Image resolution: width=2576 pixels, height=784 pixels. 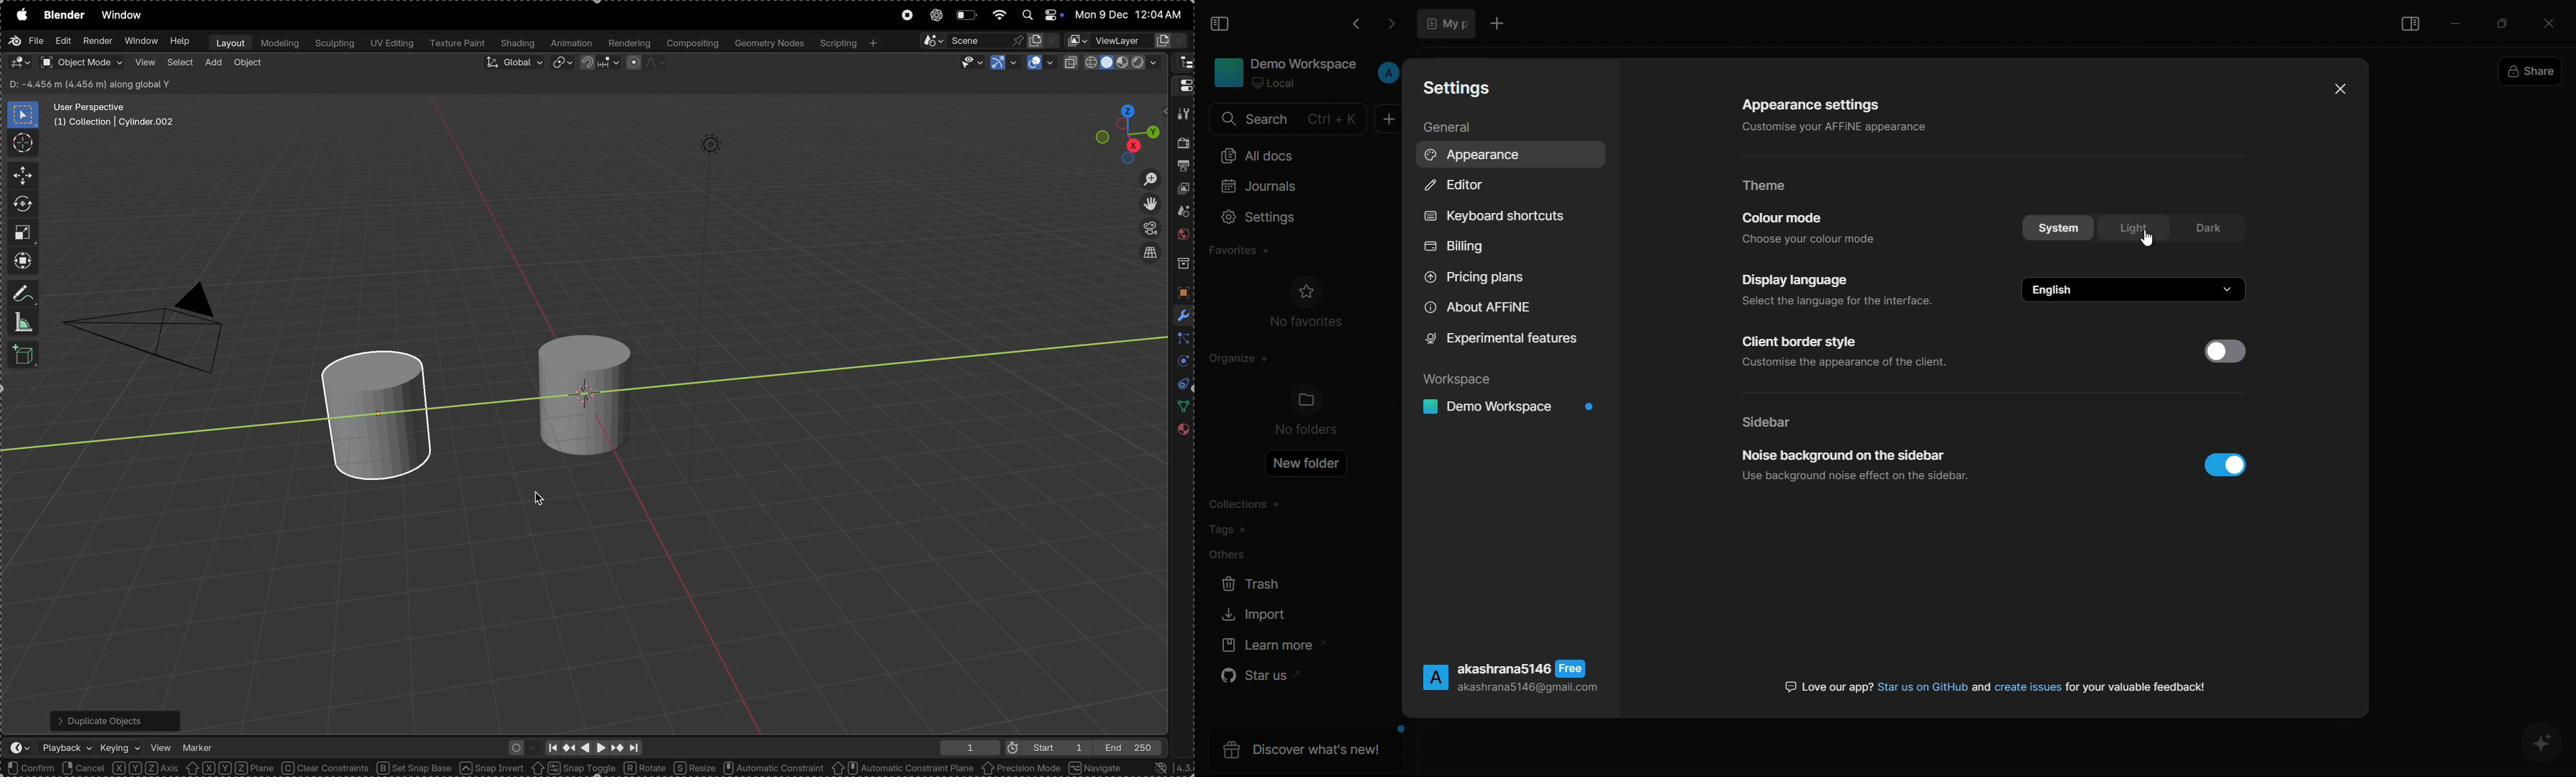 I want to click on Sidebar, so click(x=1767, y=421).